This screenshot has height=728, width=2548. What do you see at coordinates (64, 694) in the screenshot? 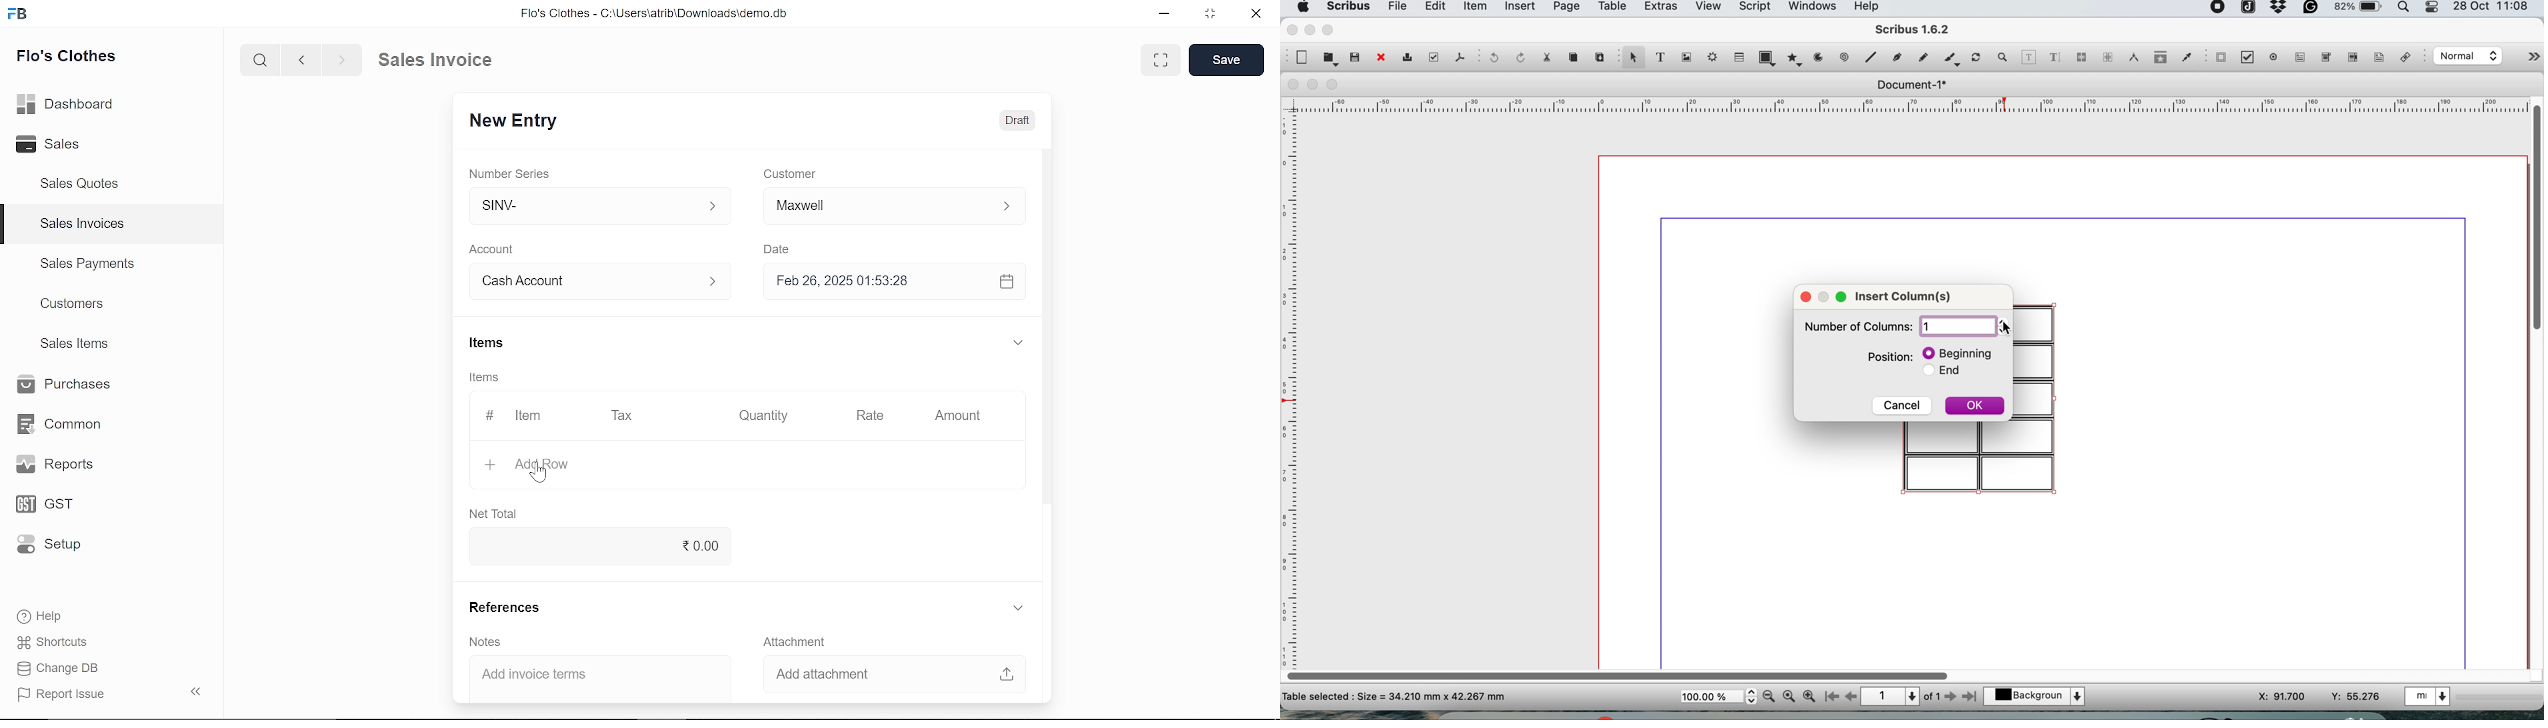
I see `| Report Issue:` at bounding box center [64, 694].